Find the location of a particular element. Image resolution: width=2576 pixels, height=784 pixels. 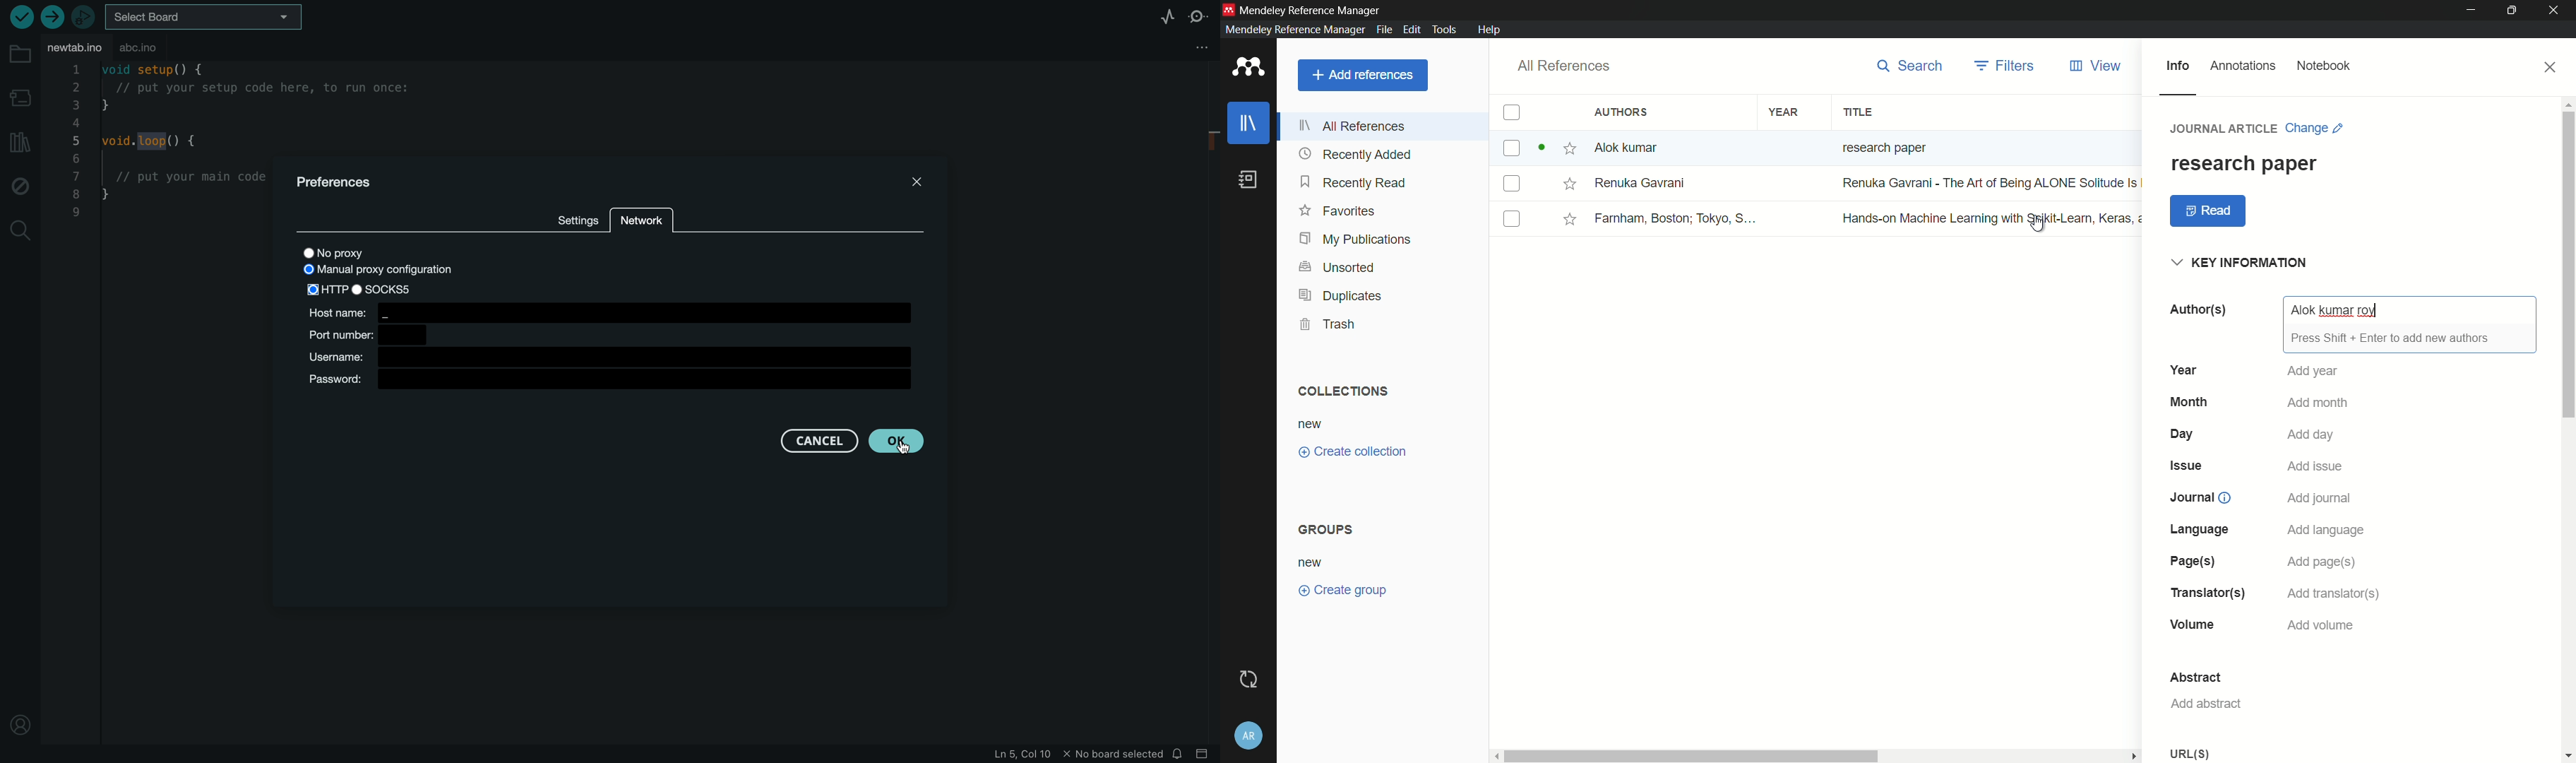

add language is located at coordinates (2327, 529).